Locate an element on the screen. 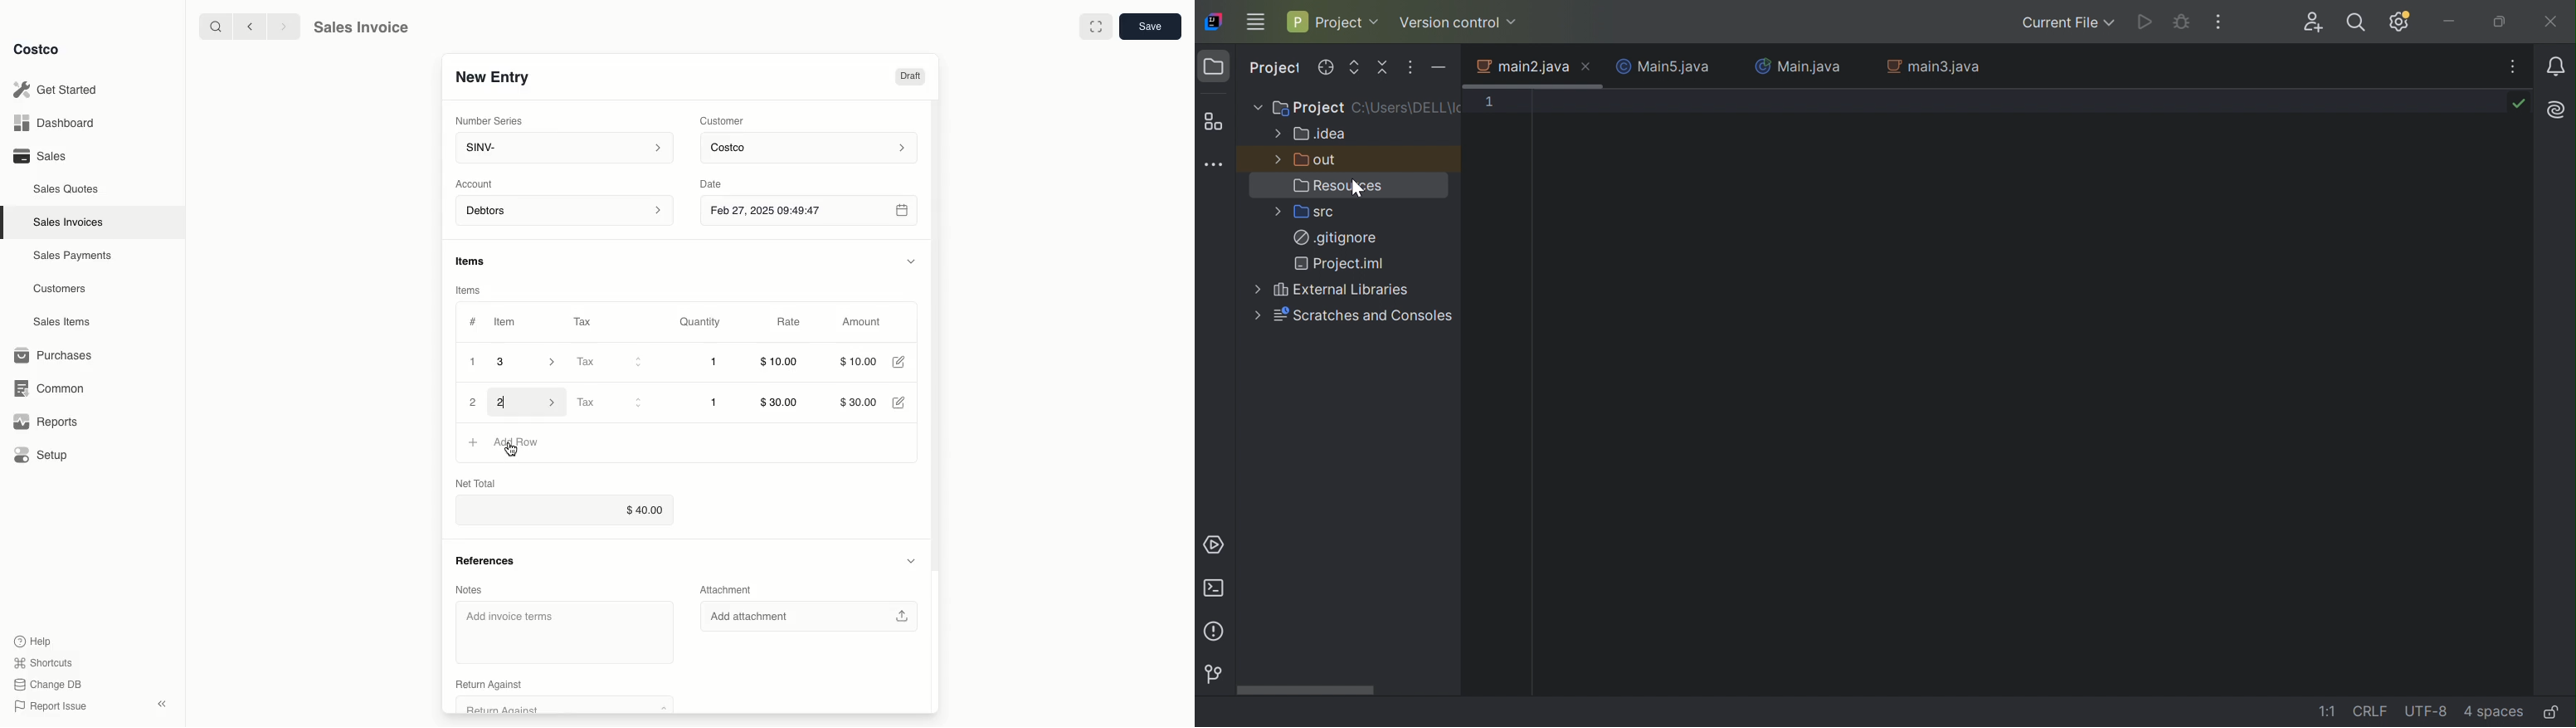  2 is located at coordinates (474, 403).